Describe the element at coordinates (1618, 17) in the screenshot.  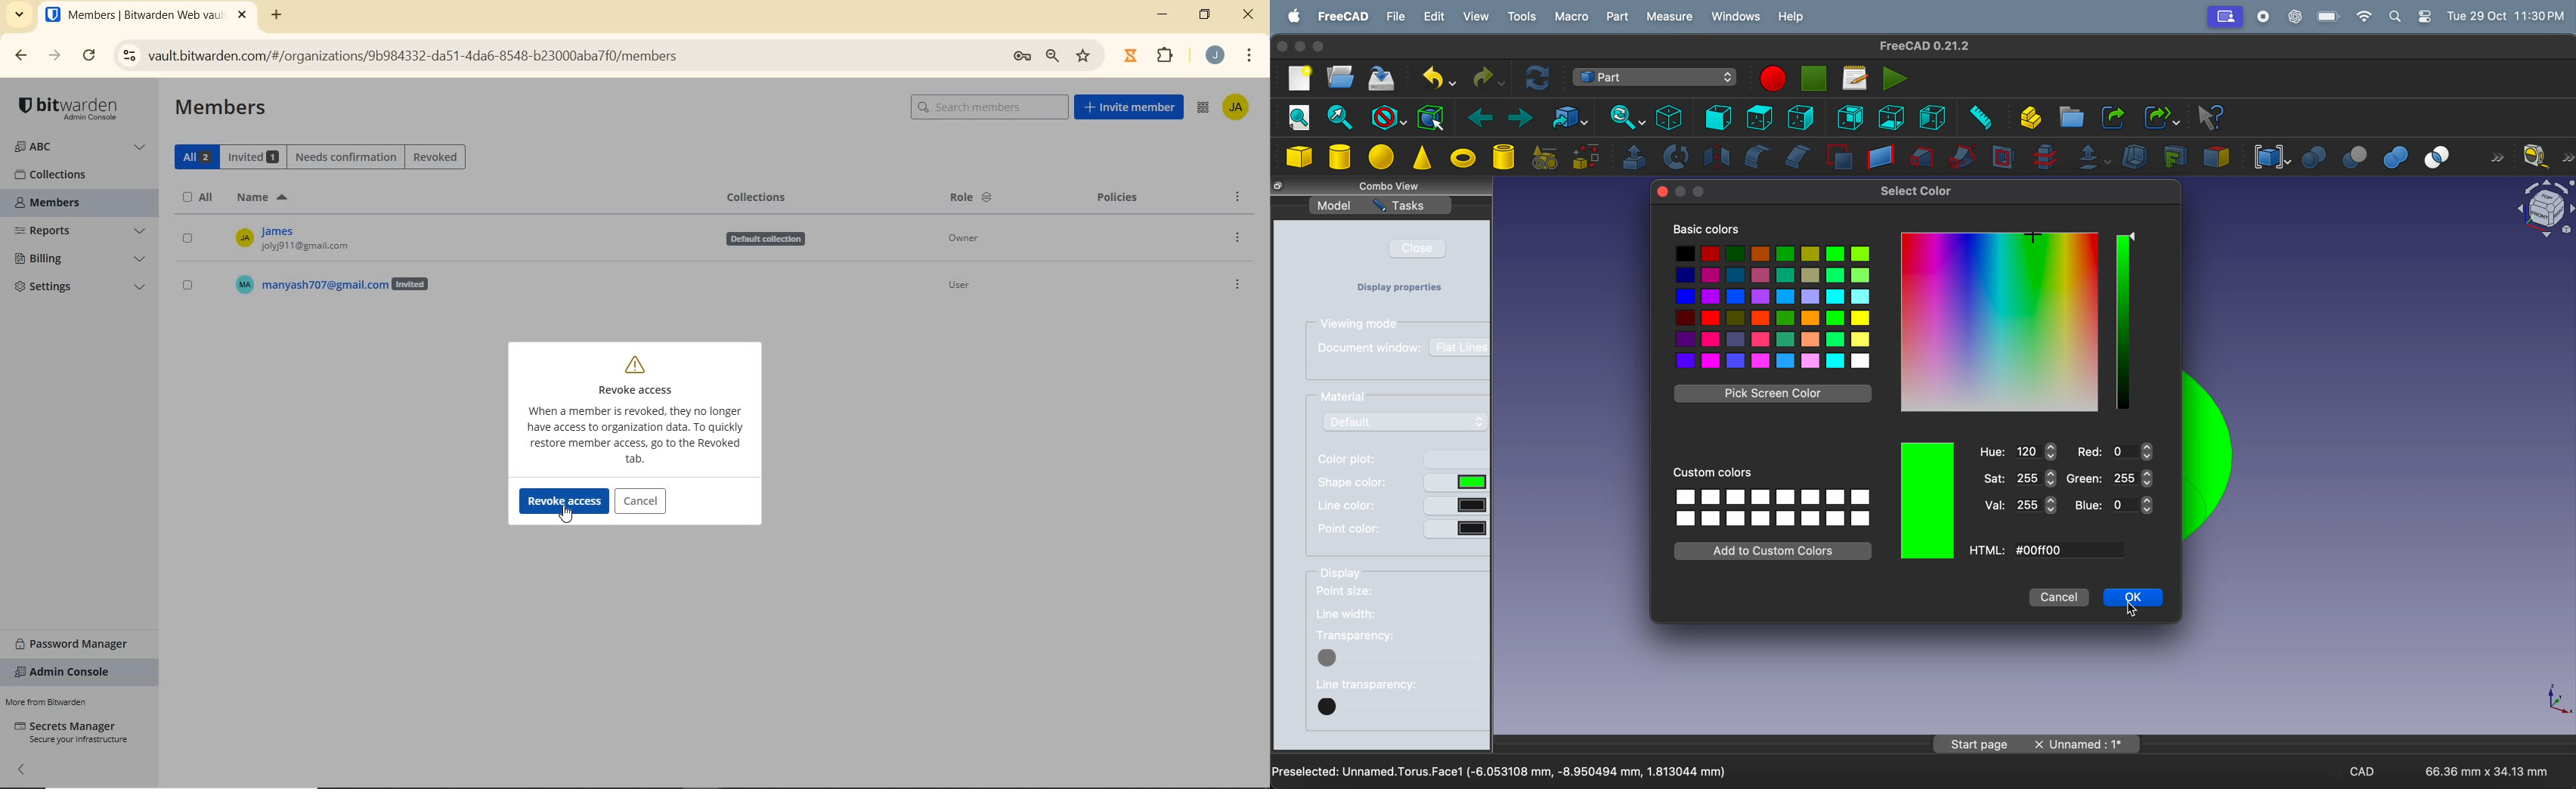
I see `part` at that location.